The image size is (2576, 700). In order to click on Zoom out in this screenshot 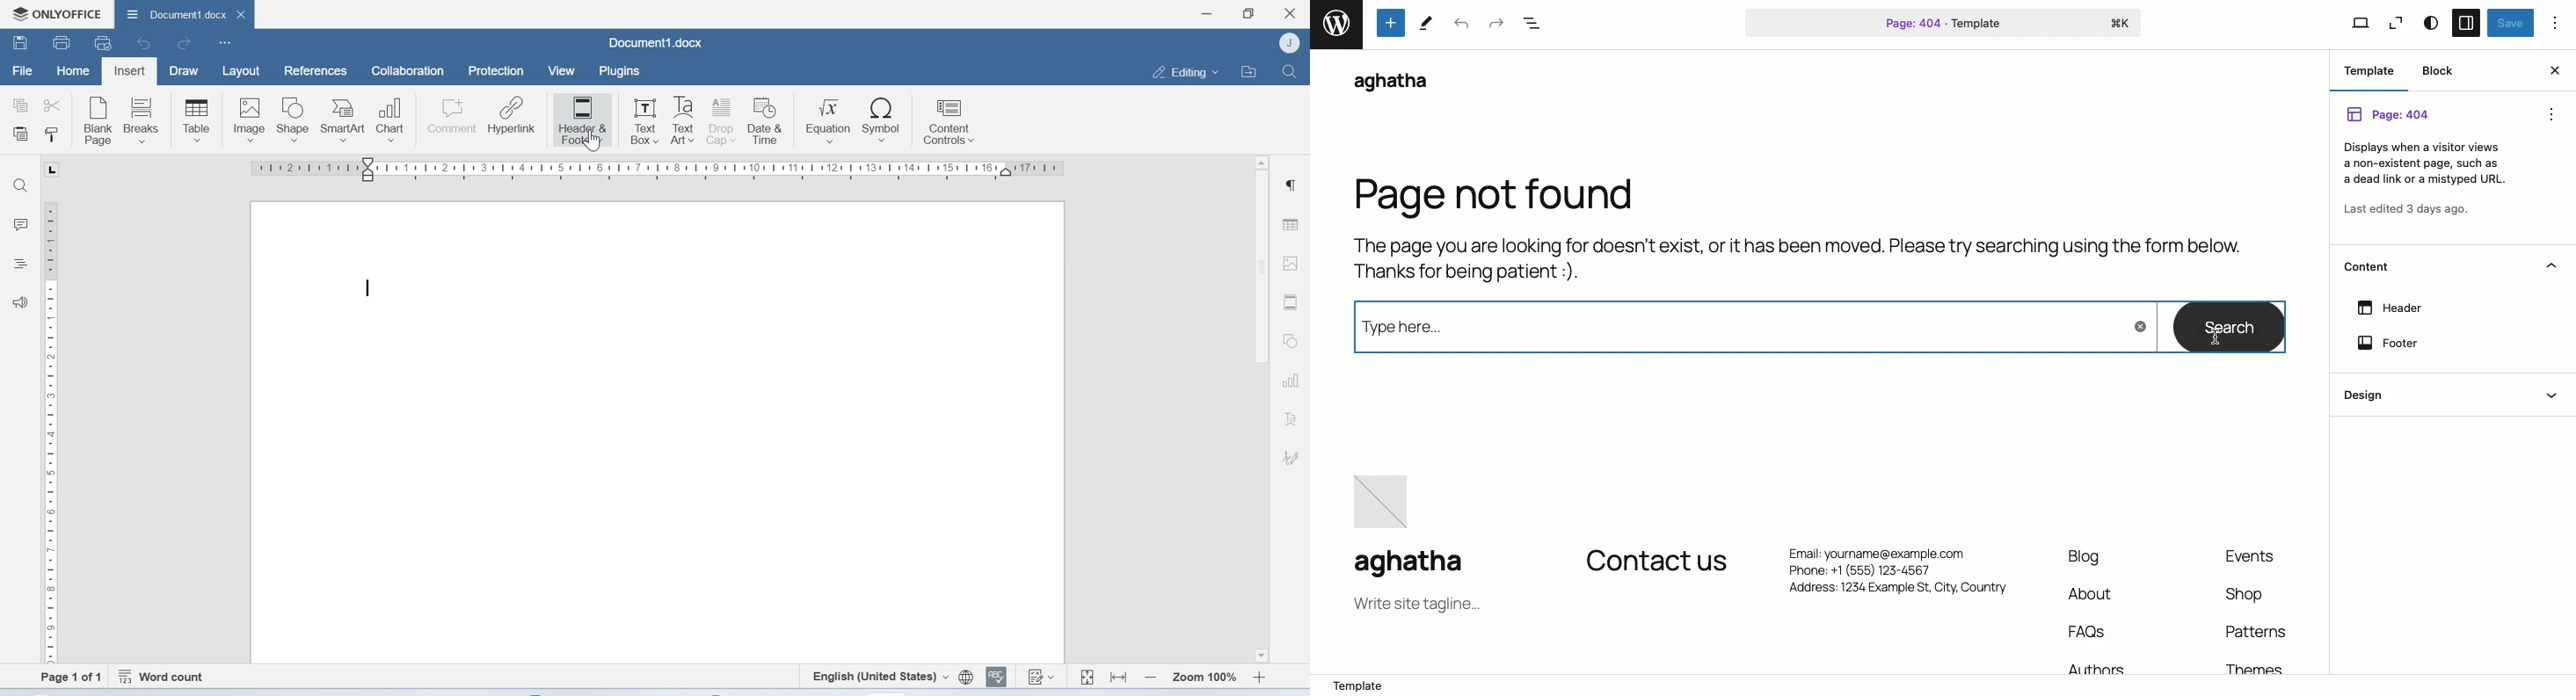, I will do `click(1150, 676)`.